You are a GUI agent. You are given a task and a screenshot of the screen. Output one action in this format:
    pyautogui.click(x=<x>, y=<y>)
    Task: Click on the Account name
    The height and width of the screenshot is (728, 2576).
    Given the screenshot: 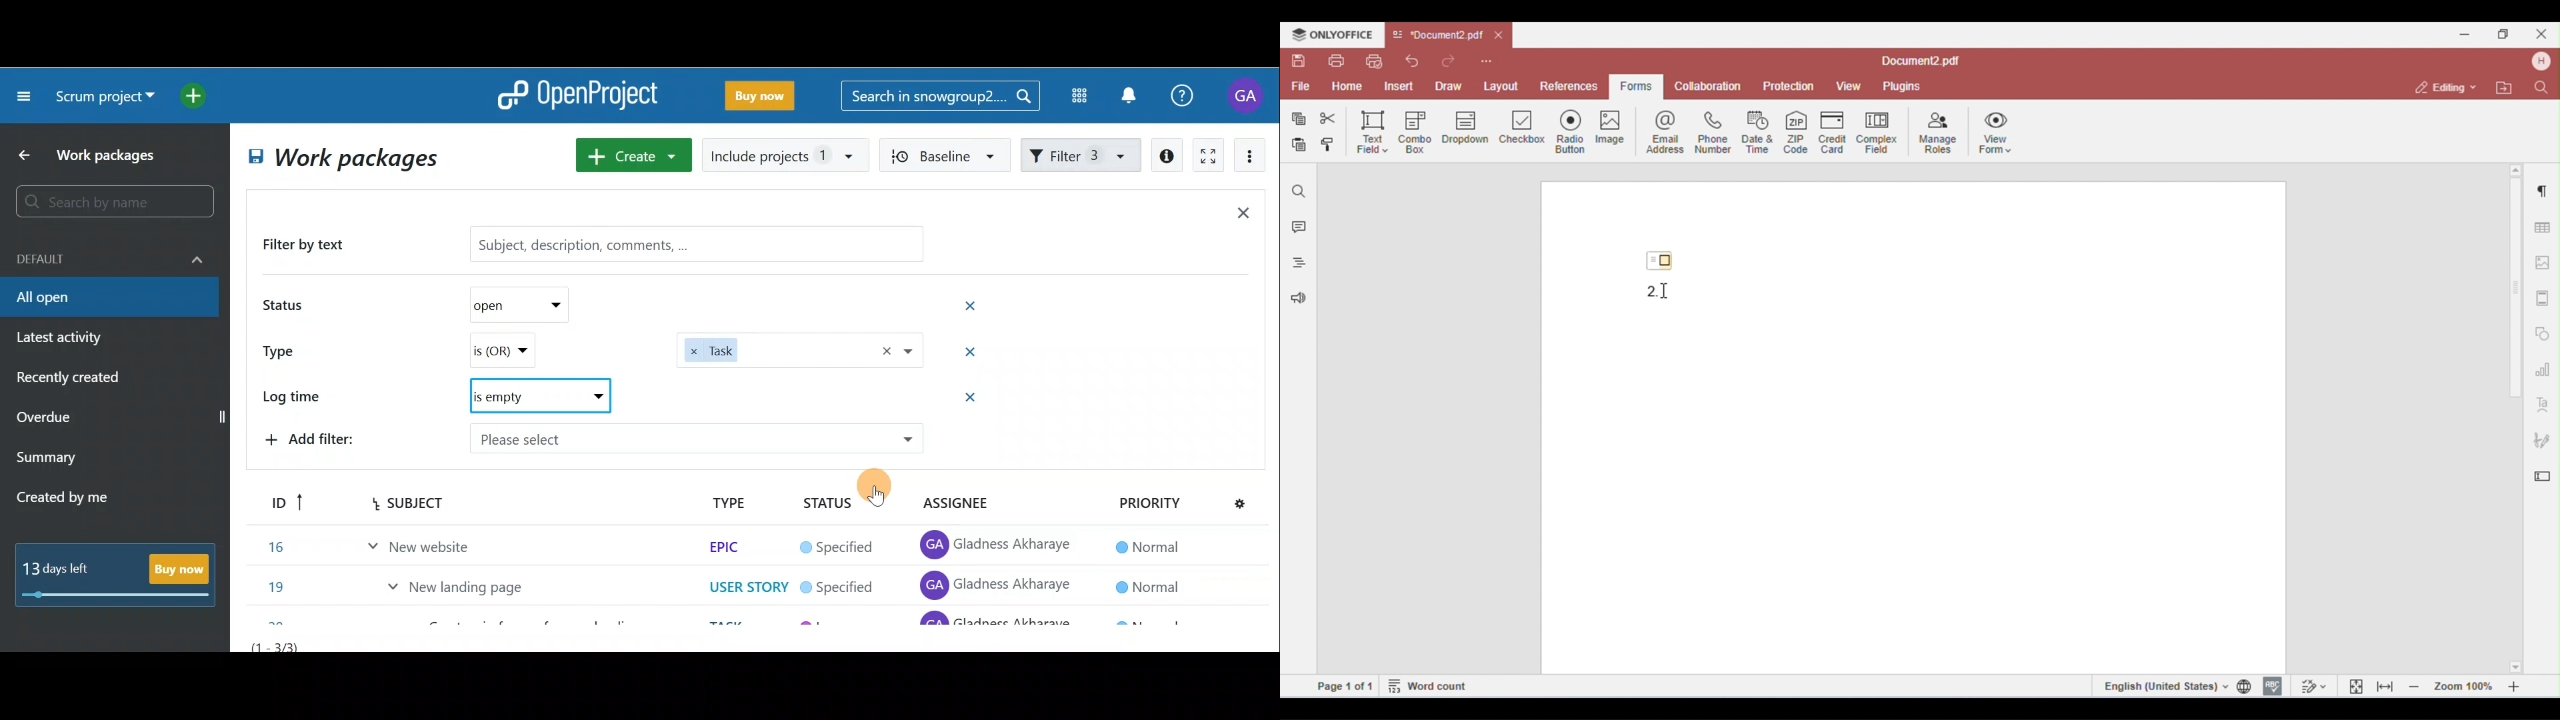 What is the action you would take?
    pyautogui.click(x=1248, y=95)
    